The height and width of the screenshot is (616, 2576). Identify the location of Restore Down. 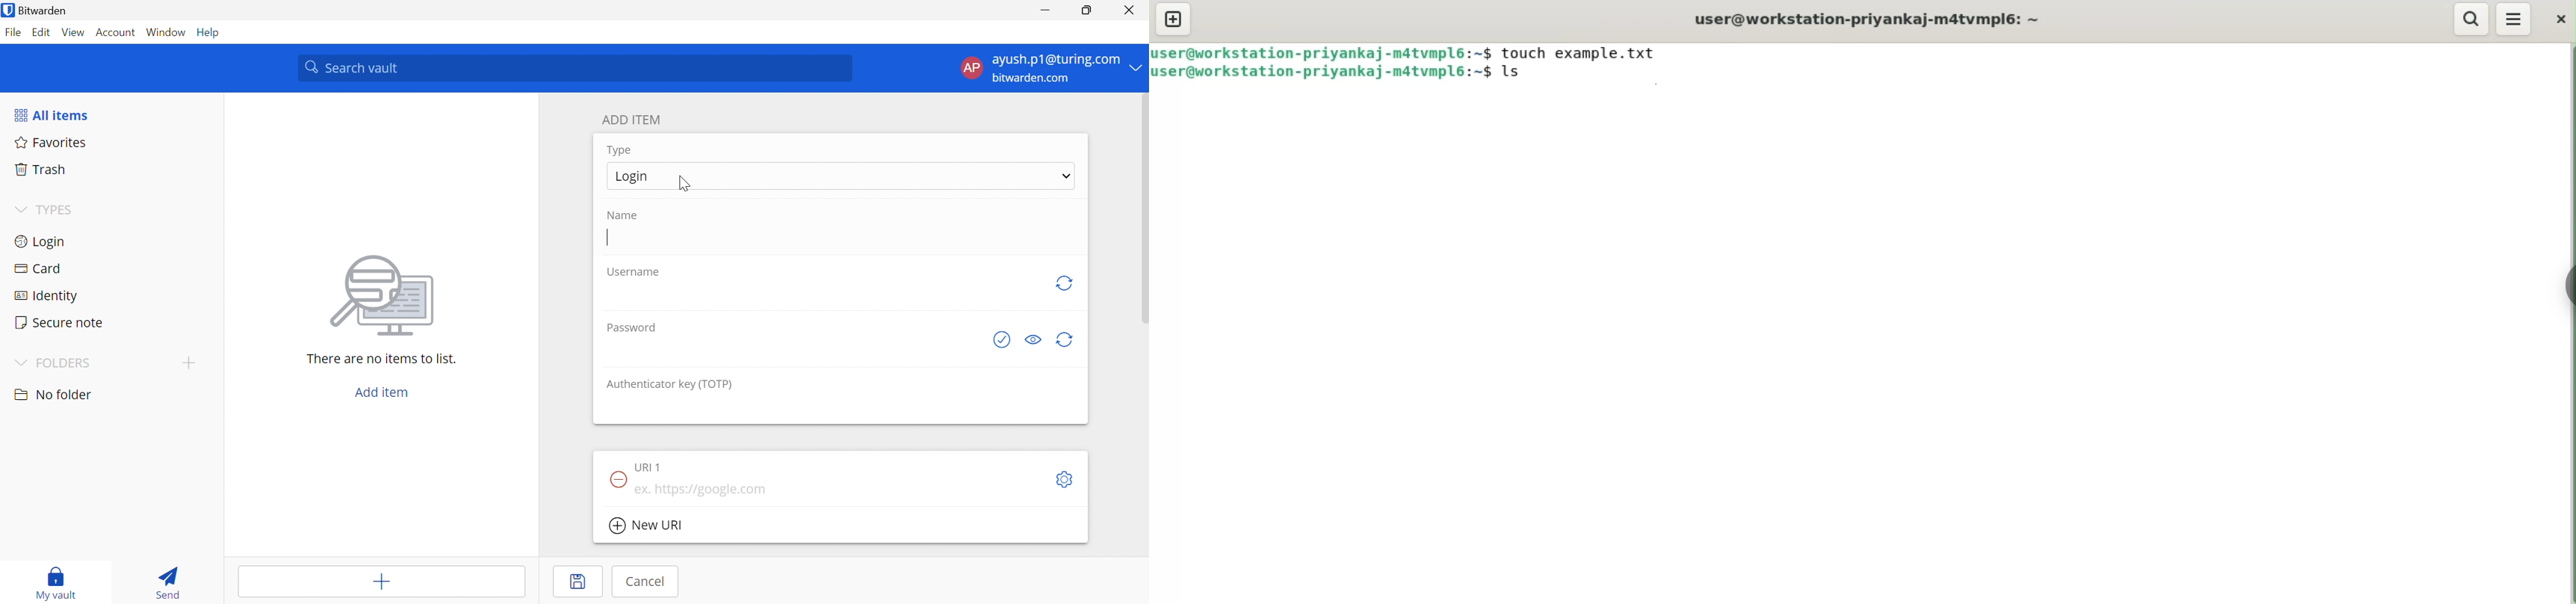
(1086, 11).